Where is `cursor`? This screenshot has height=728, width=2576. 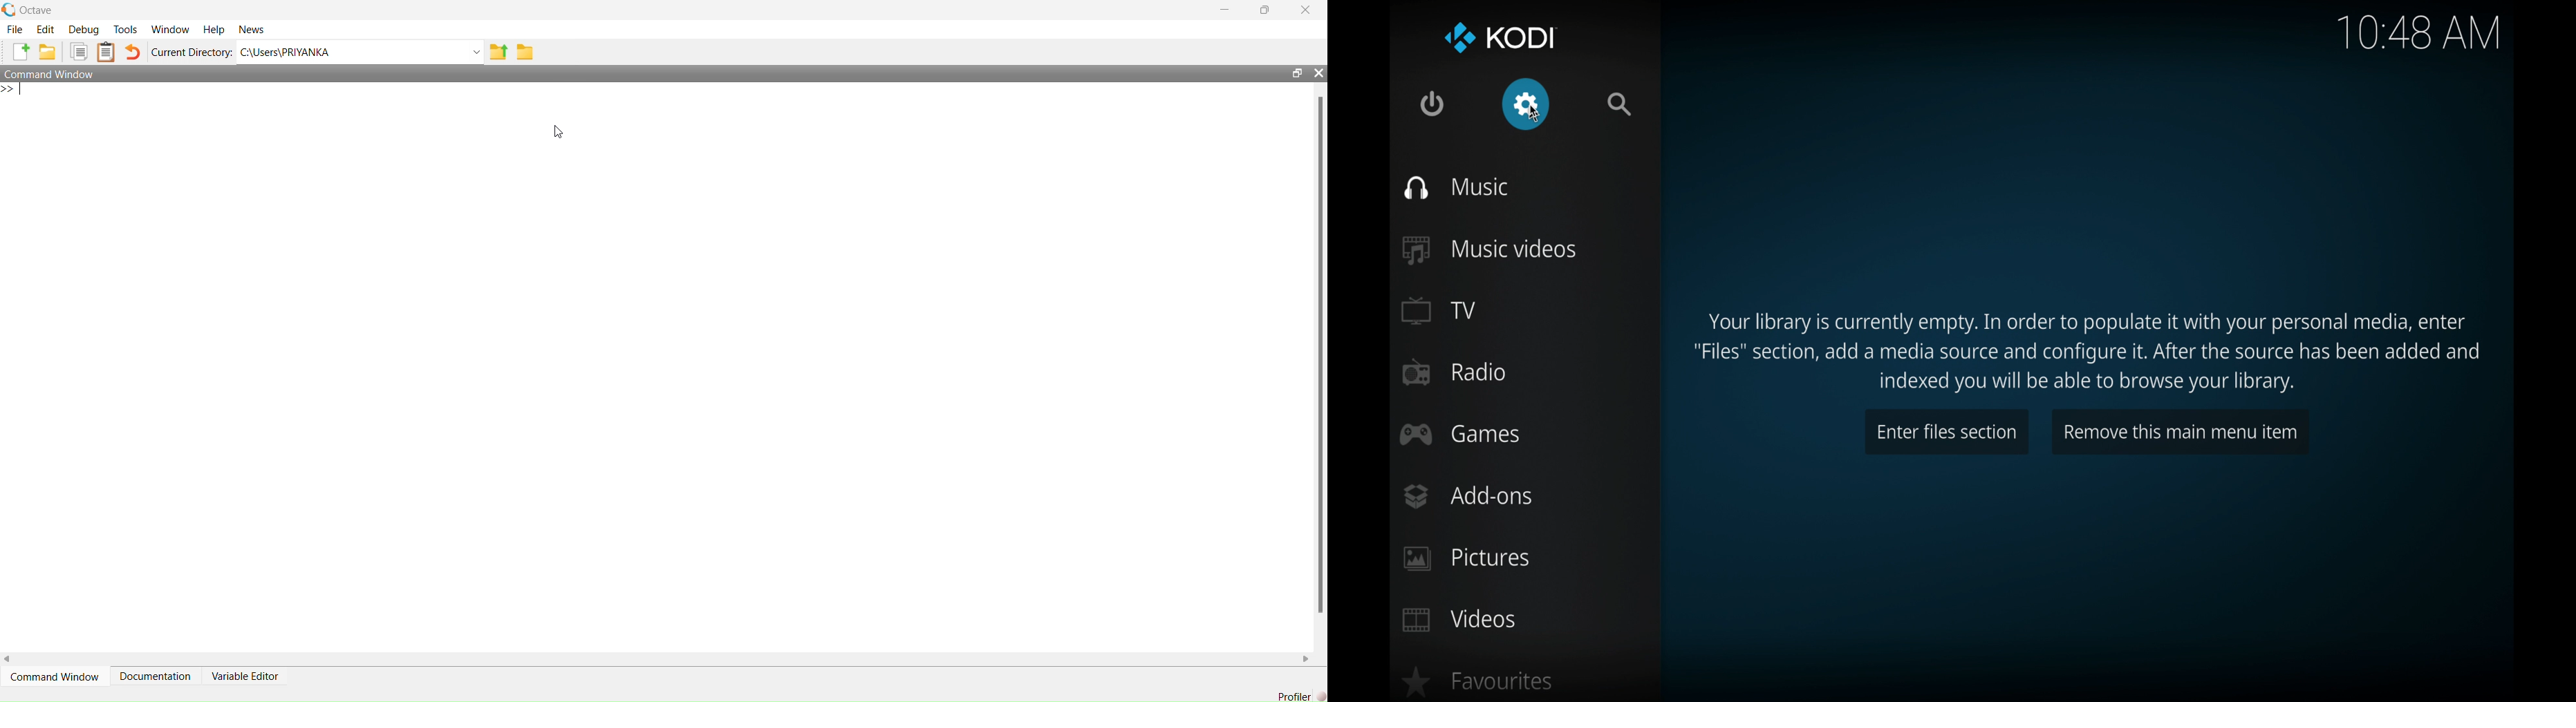
cursor is located at coordinates (559, 132).